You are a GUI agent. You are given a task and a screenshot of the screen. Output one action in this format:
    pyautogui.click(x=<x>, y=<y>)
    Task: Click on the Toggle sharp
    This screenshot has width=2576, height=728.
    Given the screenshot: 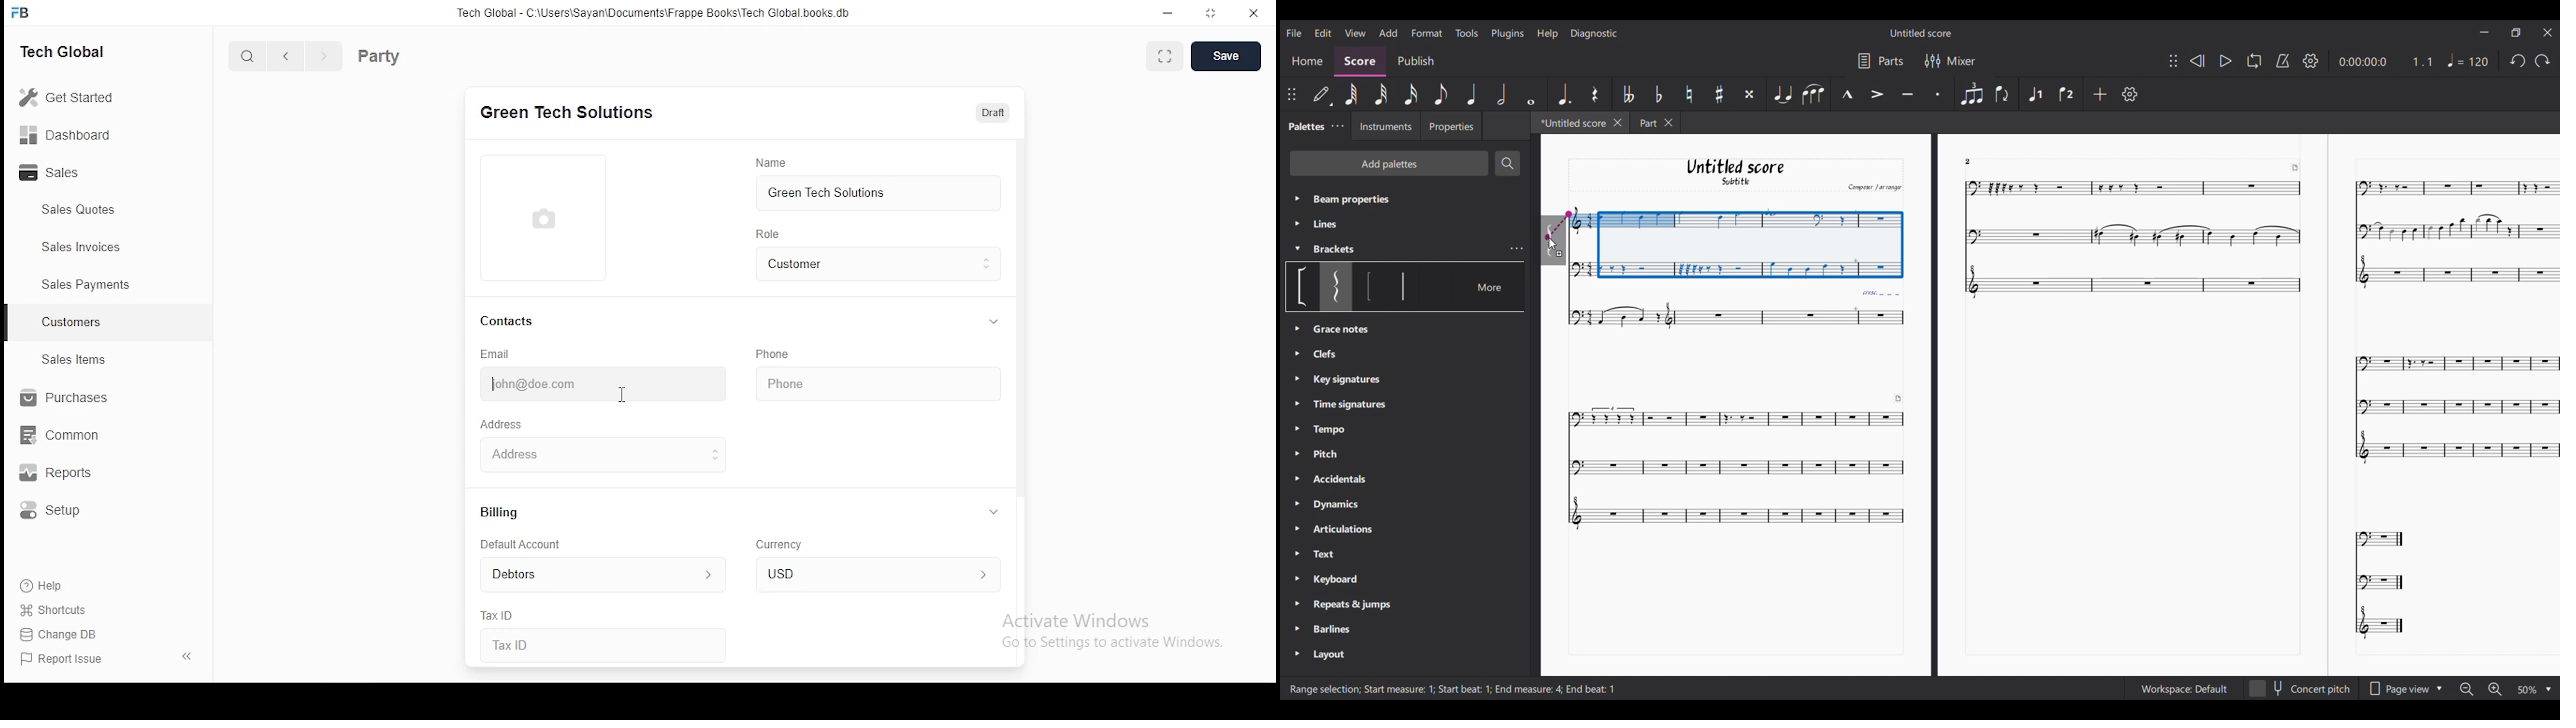 What is the action you would take?
    pyautogui.click(x=1719, y=94)
    